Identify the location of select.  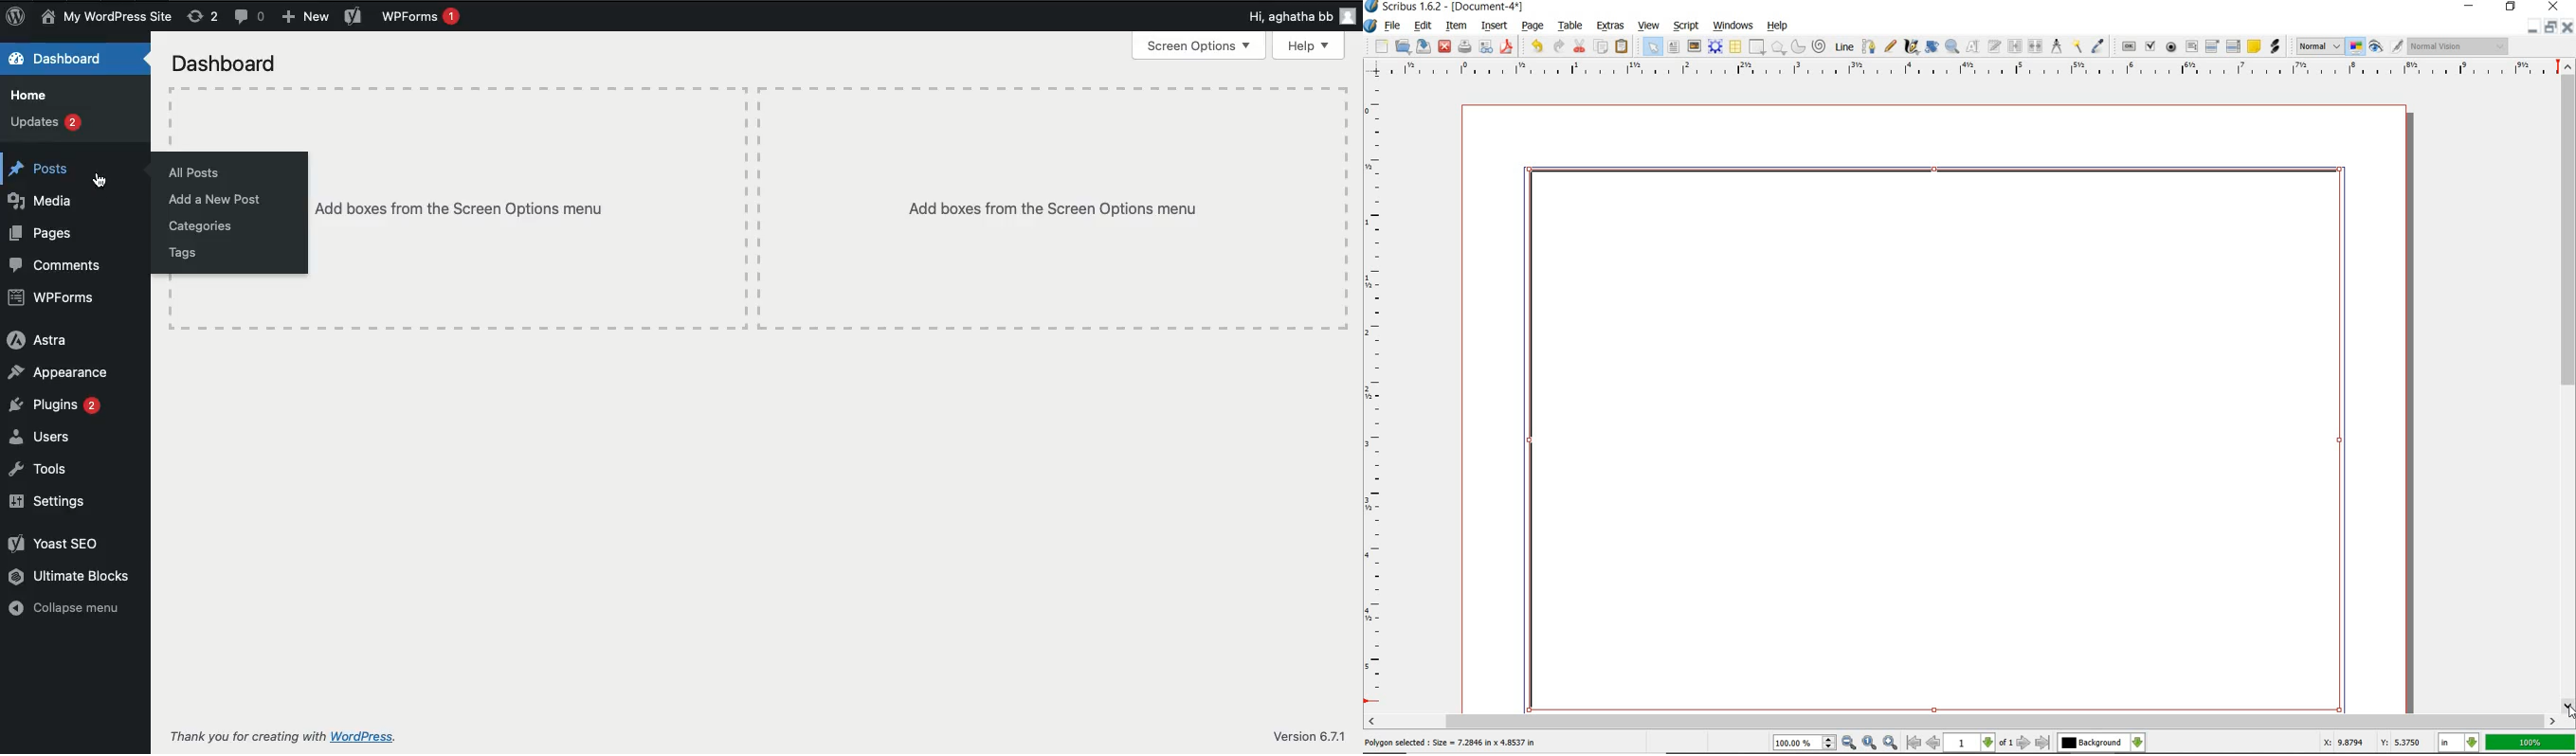
(1651, 46).